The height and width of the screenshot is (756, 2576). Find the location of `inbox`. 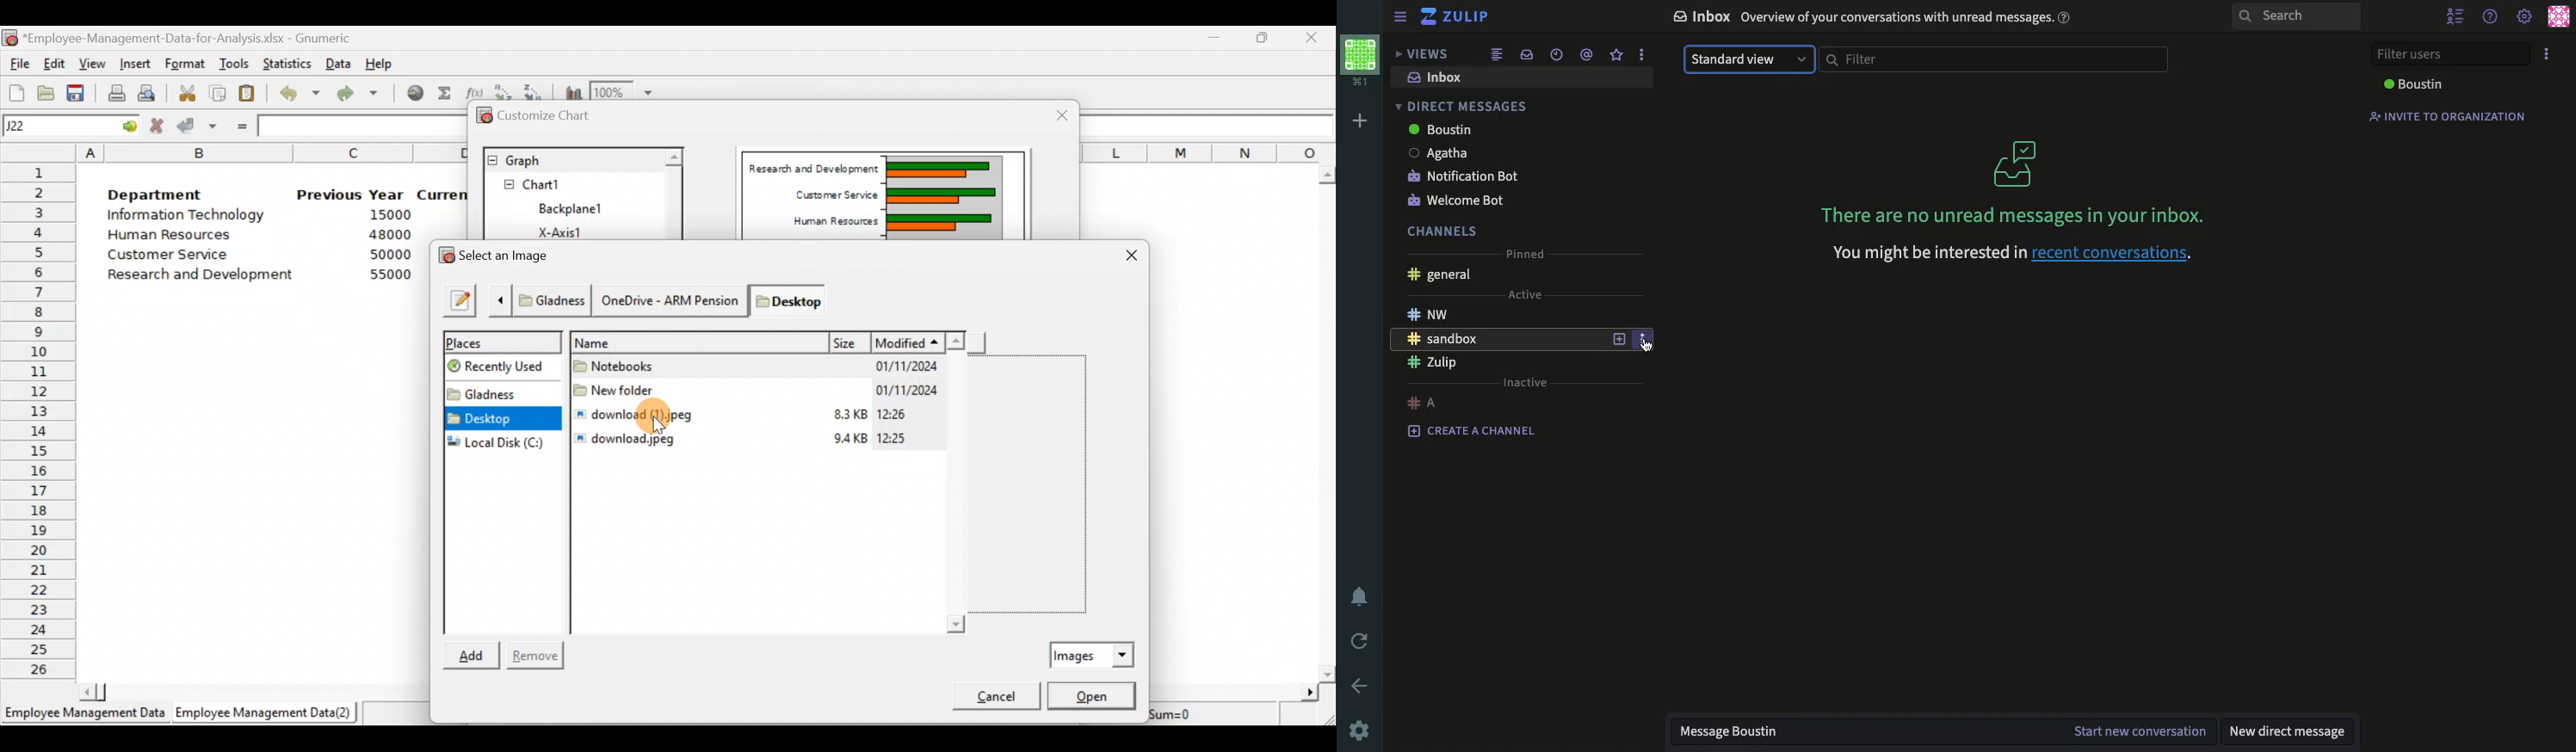

inbox is located at coordinates (1438, 77).